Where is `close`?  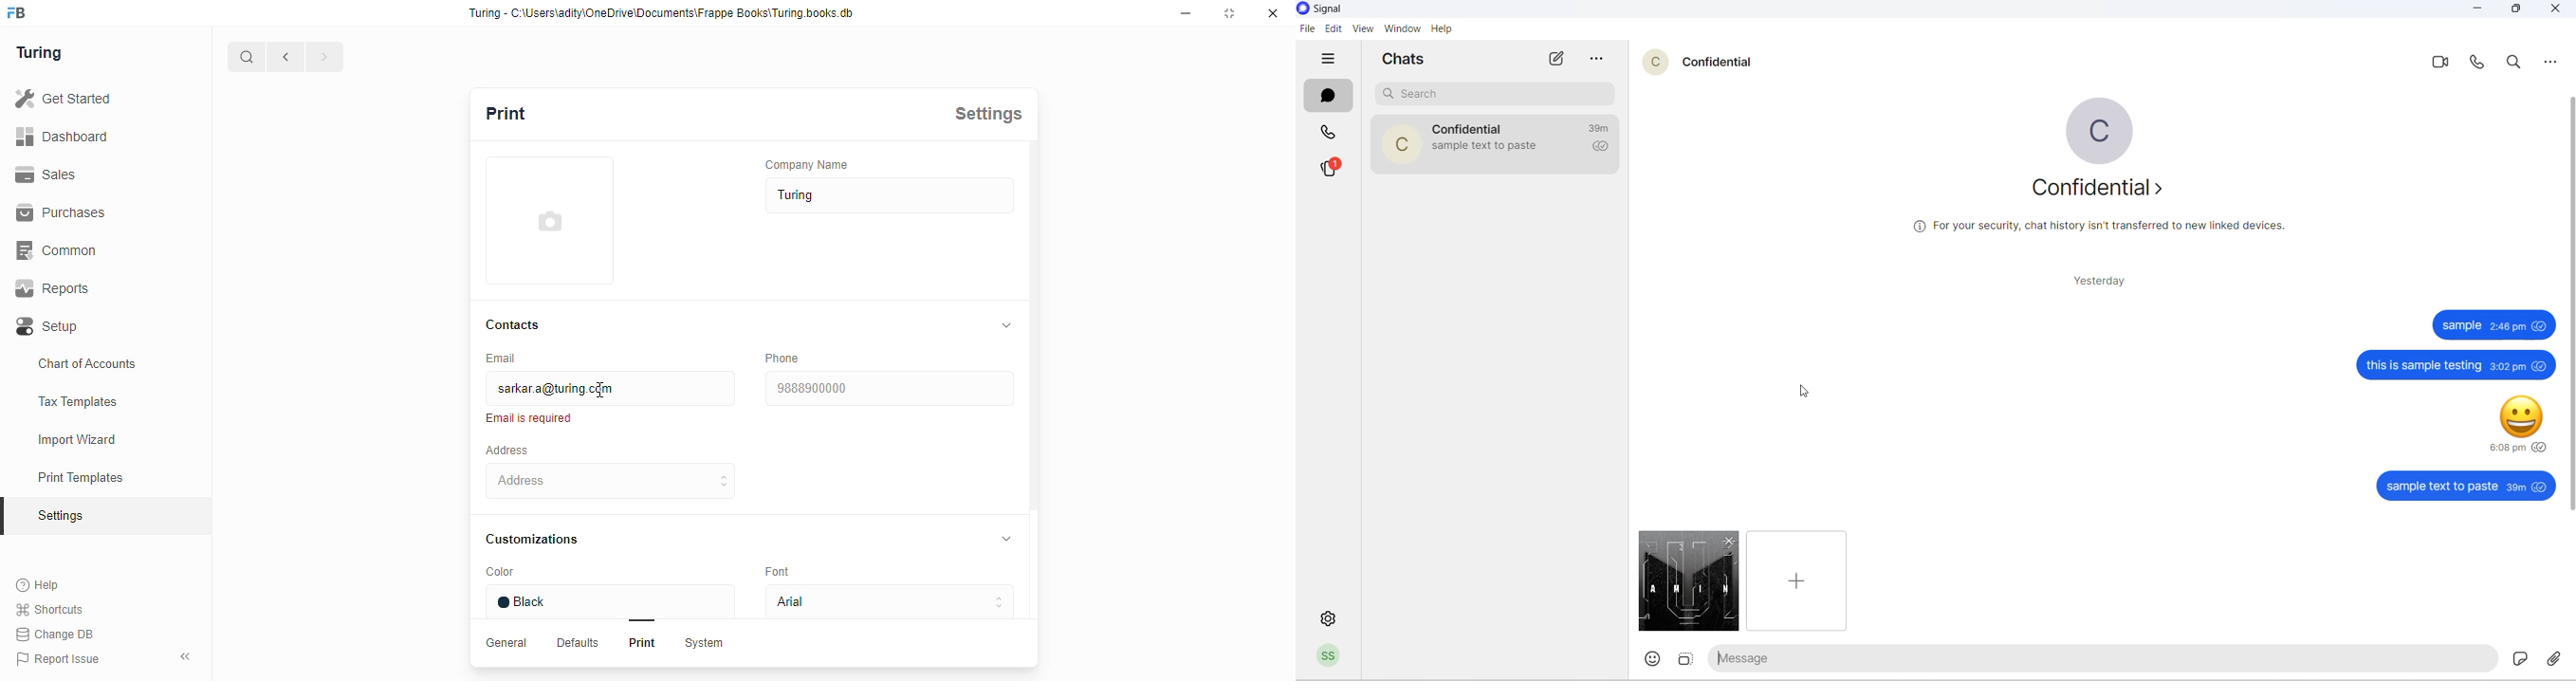 close is located at coordinates (2554, 11).